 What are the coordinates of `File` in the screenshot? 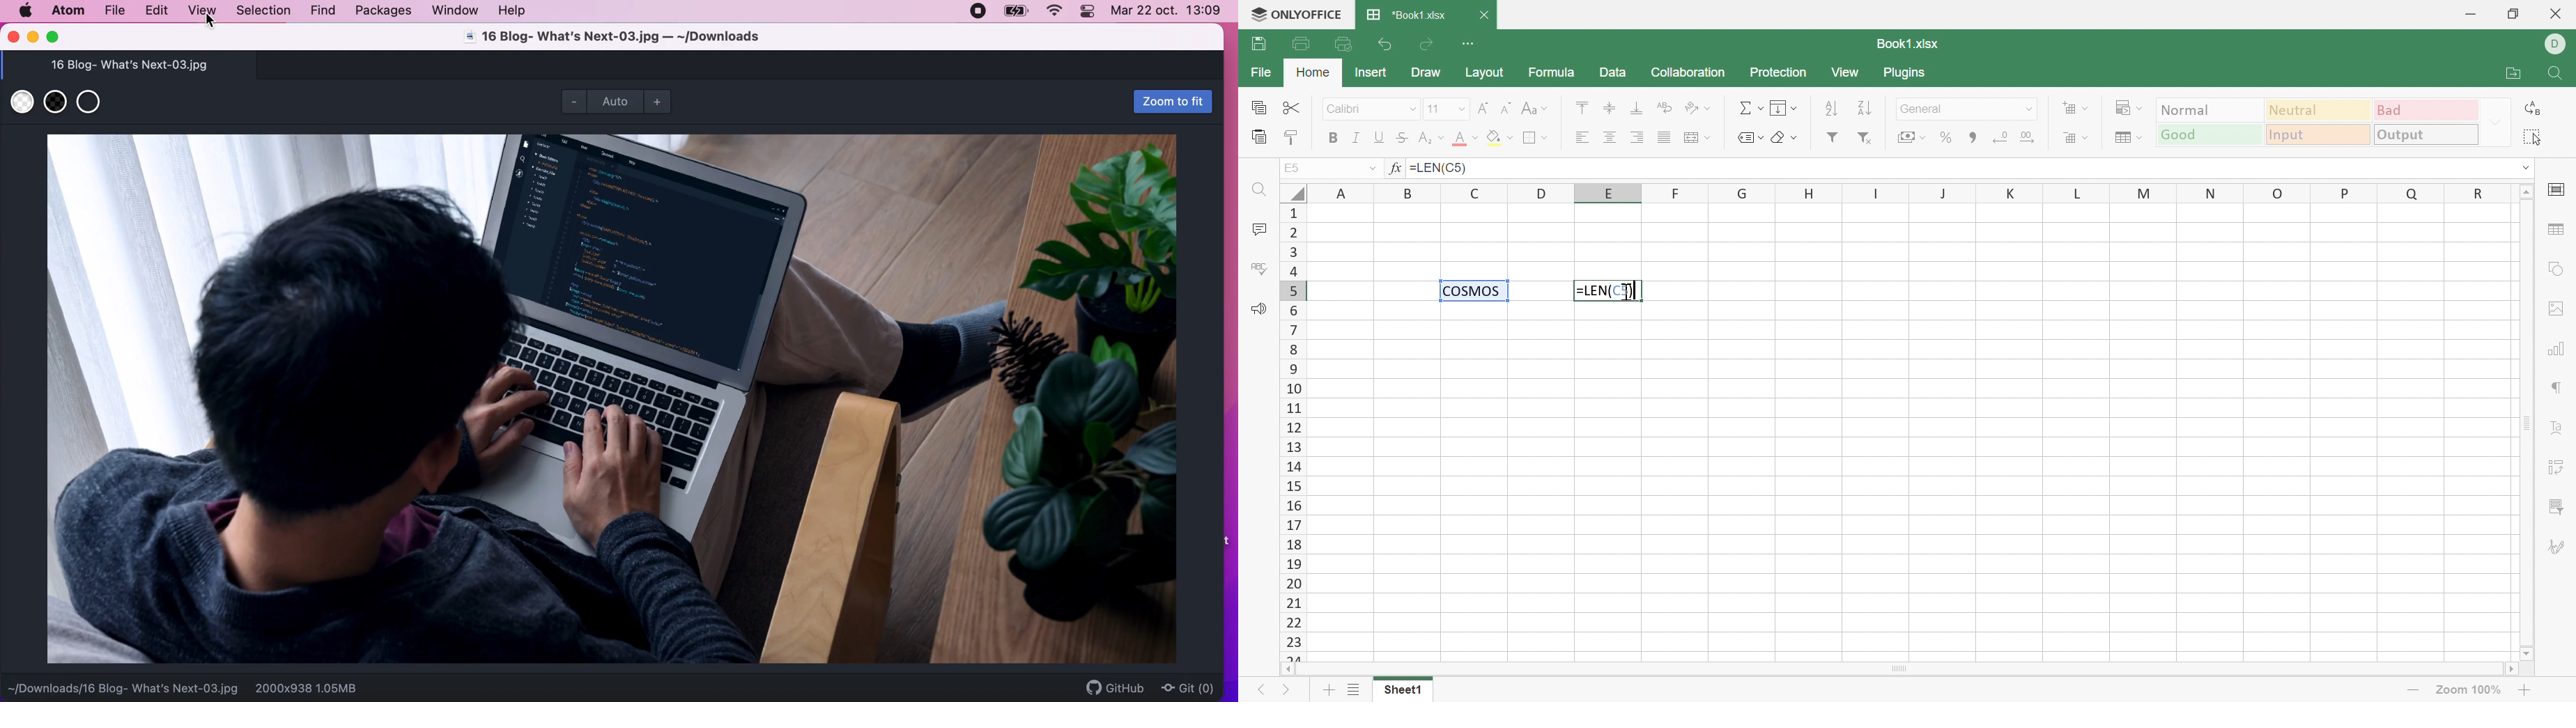 It's located at (1262, 72).